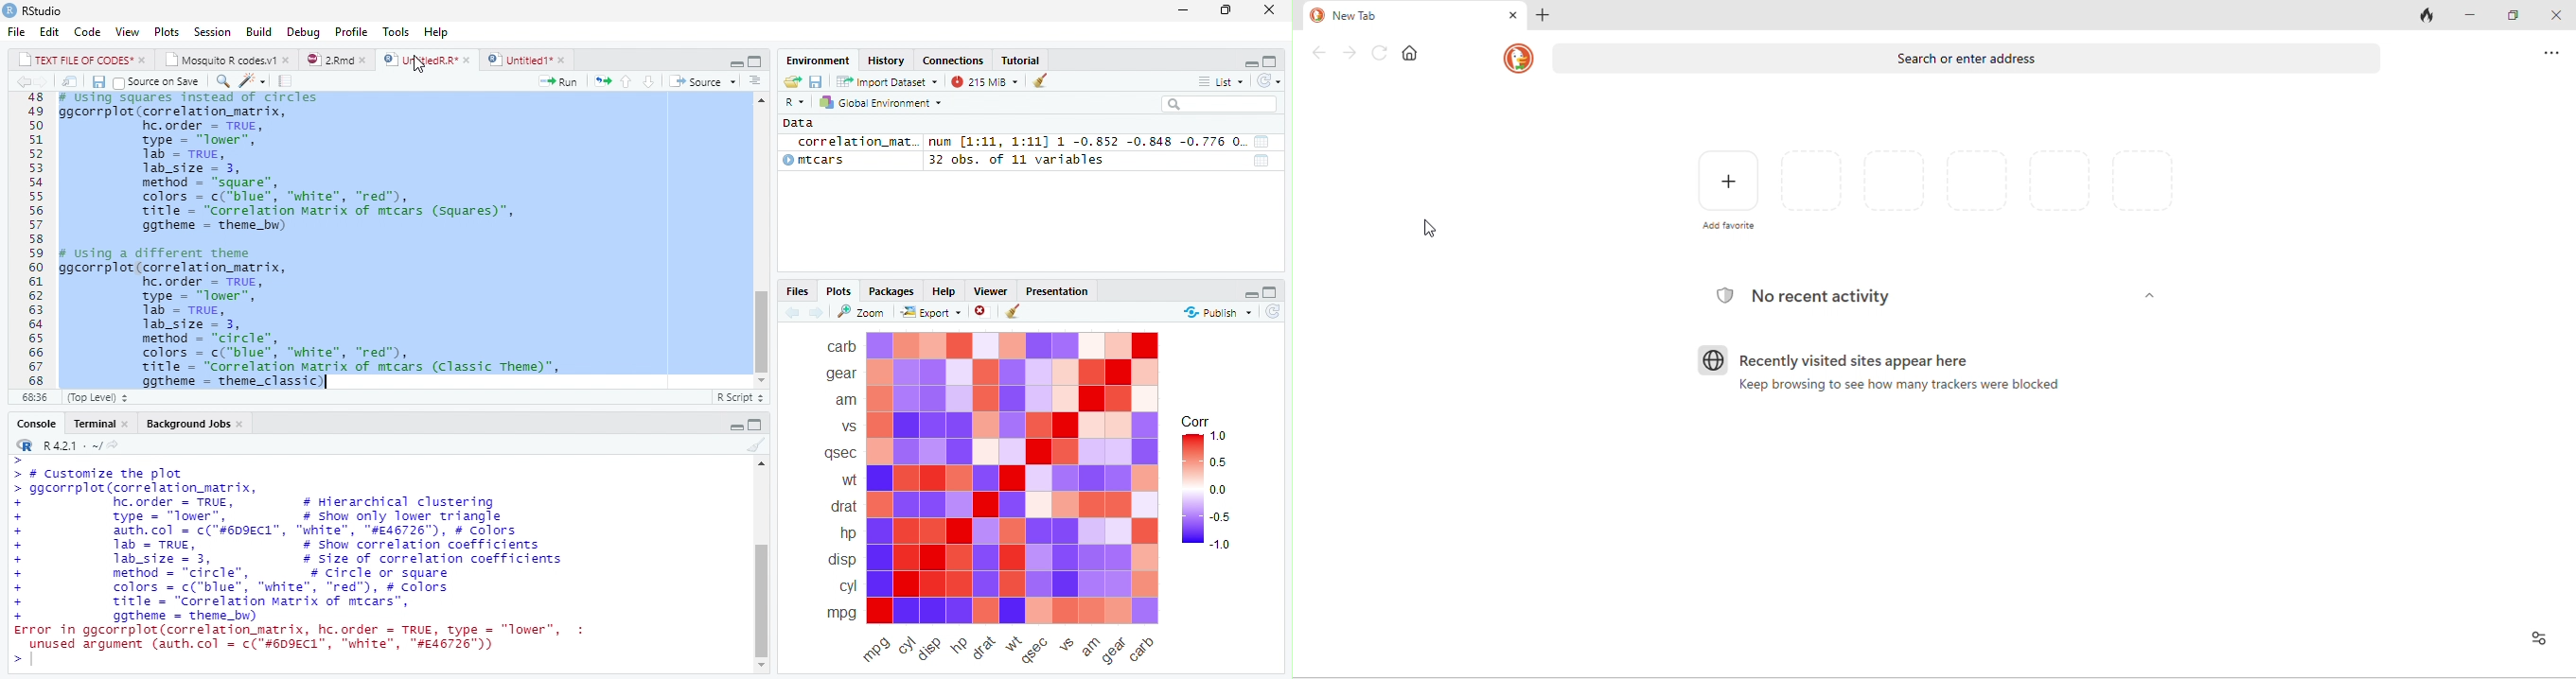 The height and width of the screenshot is (700, 2576). I want to click on correiation_matc.., so click(857, 141).